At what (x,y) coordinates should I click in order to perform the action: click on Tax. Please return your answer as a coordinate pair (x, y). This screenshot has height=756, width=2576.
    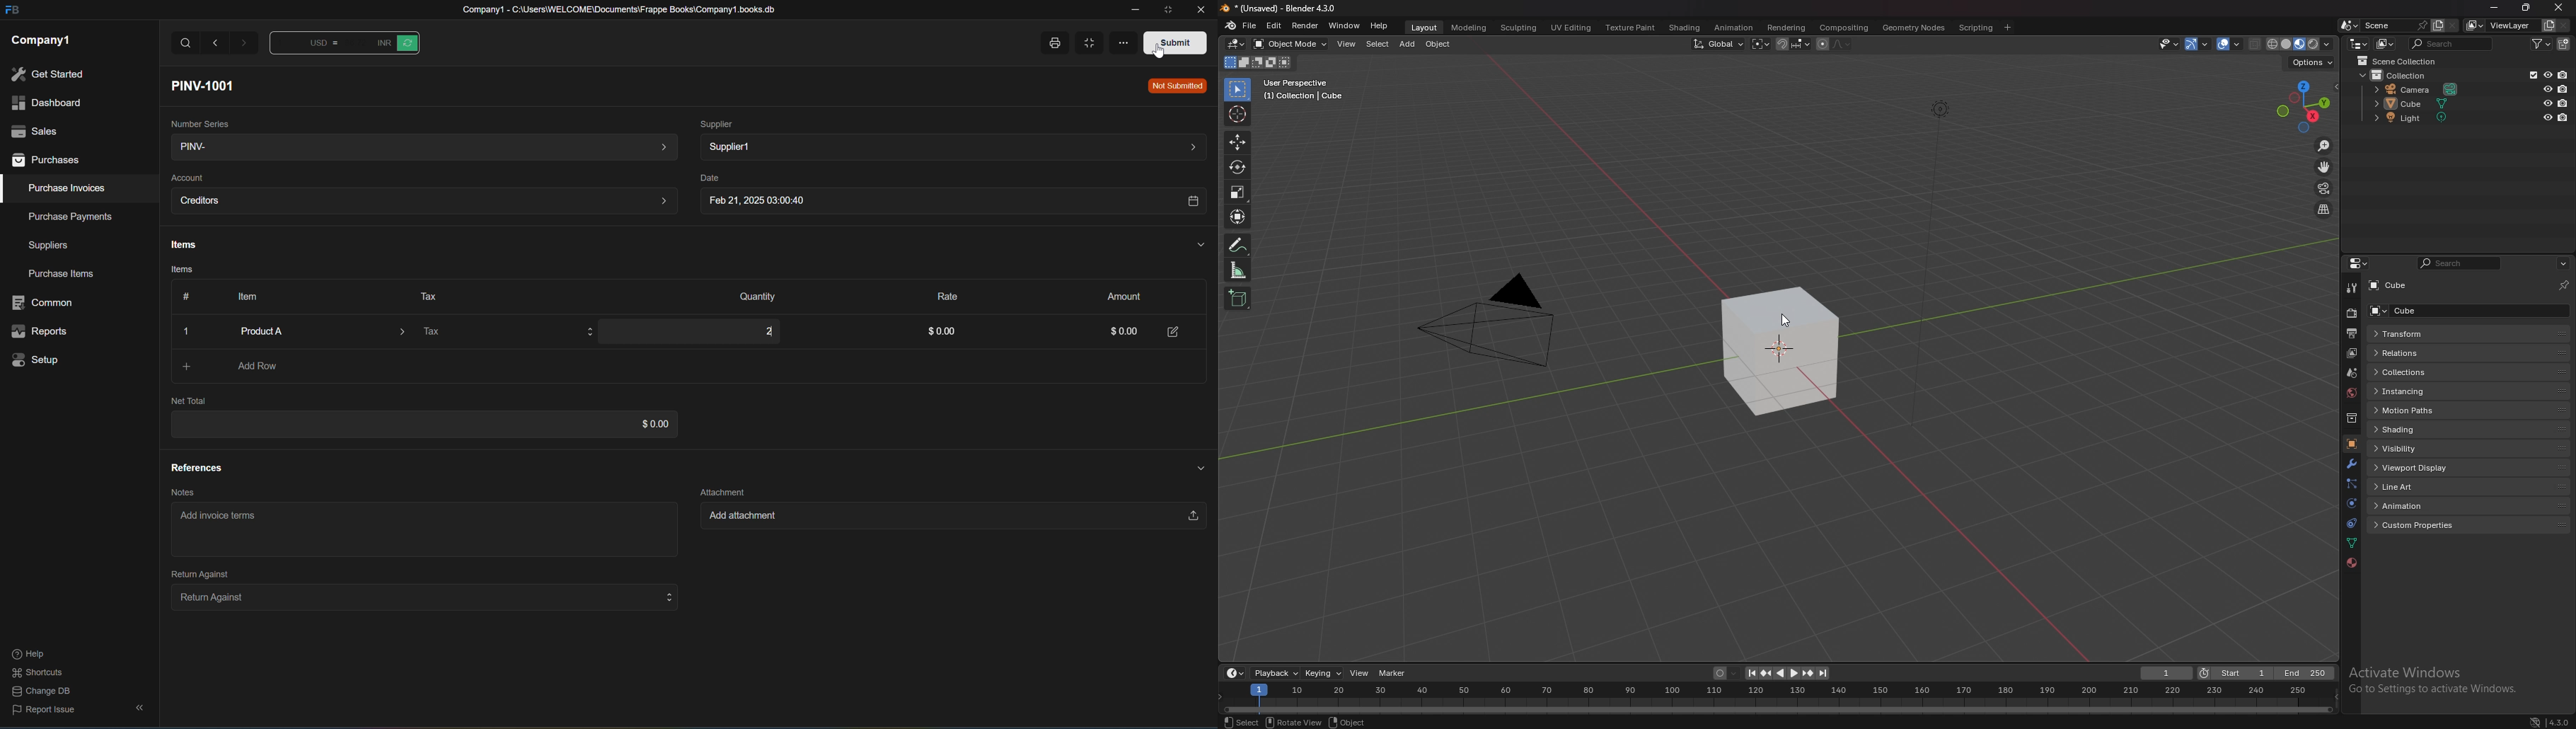
    Looking at the image, I should click on (424, 296).